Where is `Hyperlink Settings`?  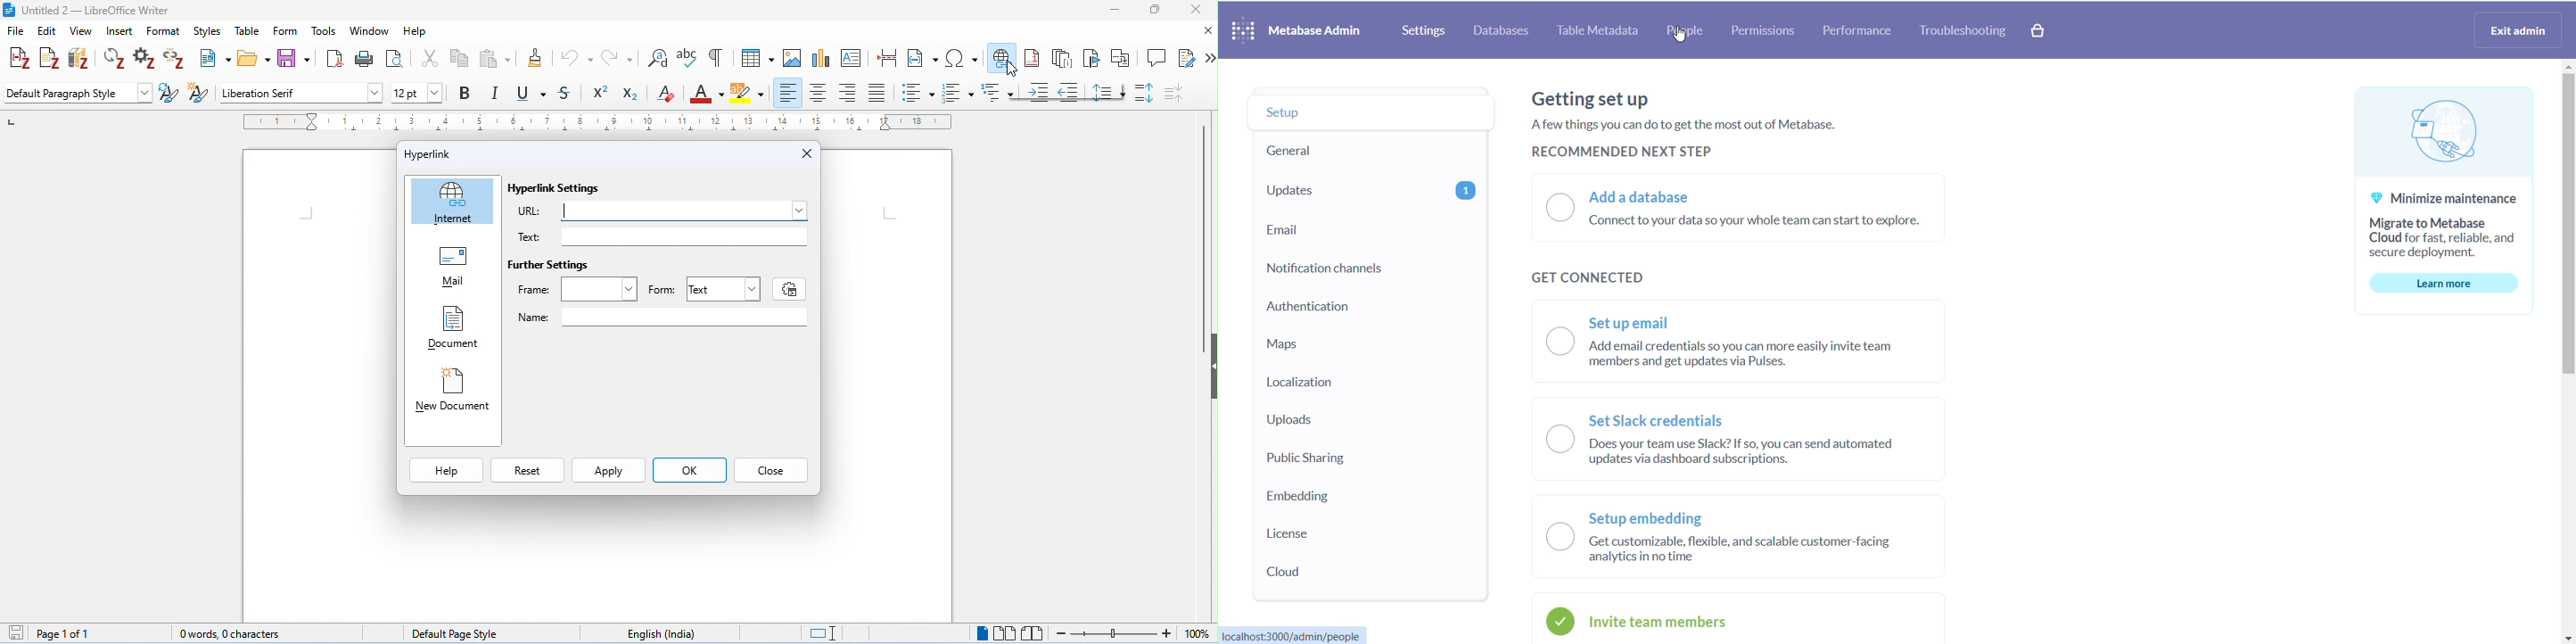 Hyperlink Settings is located at coordinates (557, 186).